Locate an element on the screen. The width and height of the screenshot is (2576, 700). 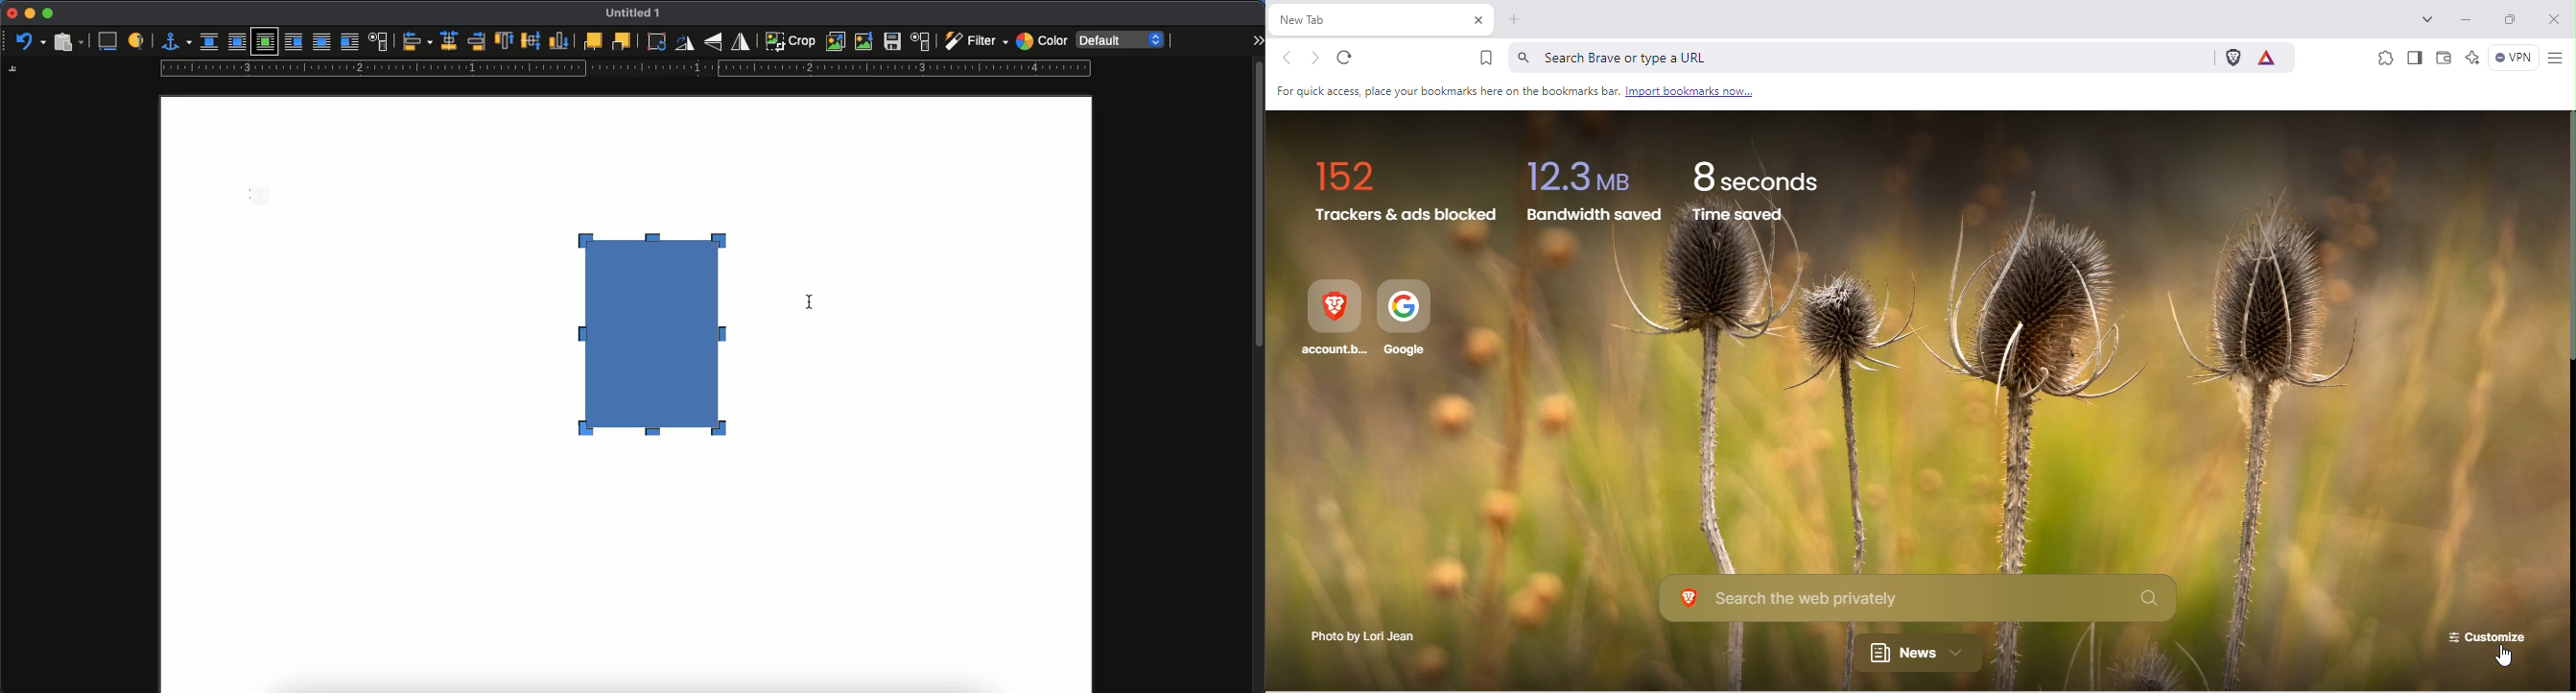
none is located at coordinates (209, 42).